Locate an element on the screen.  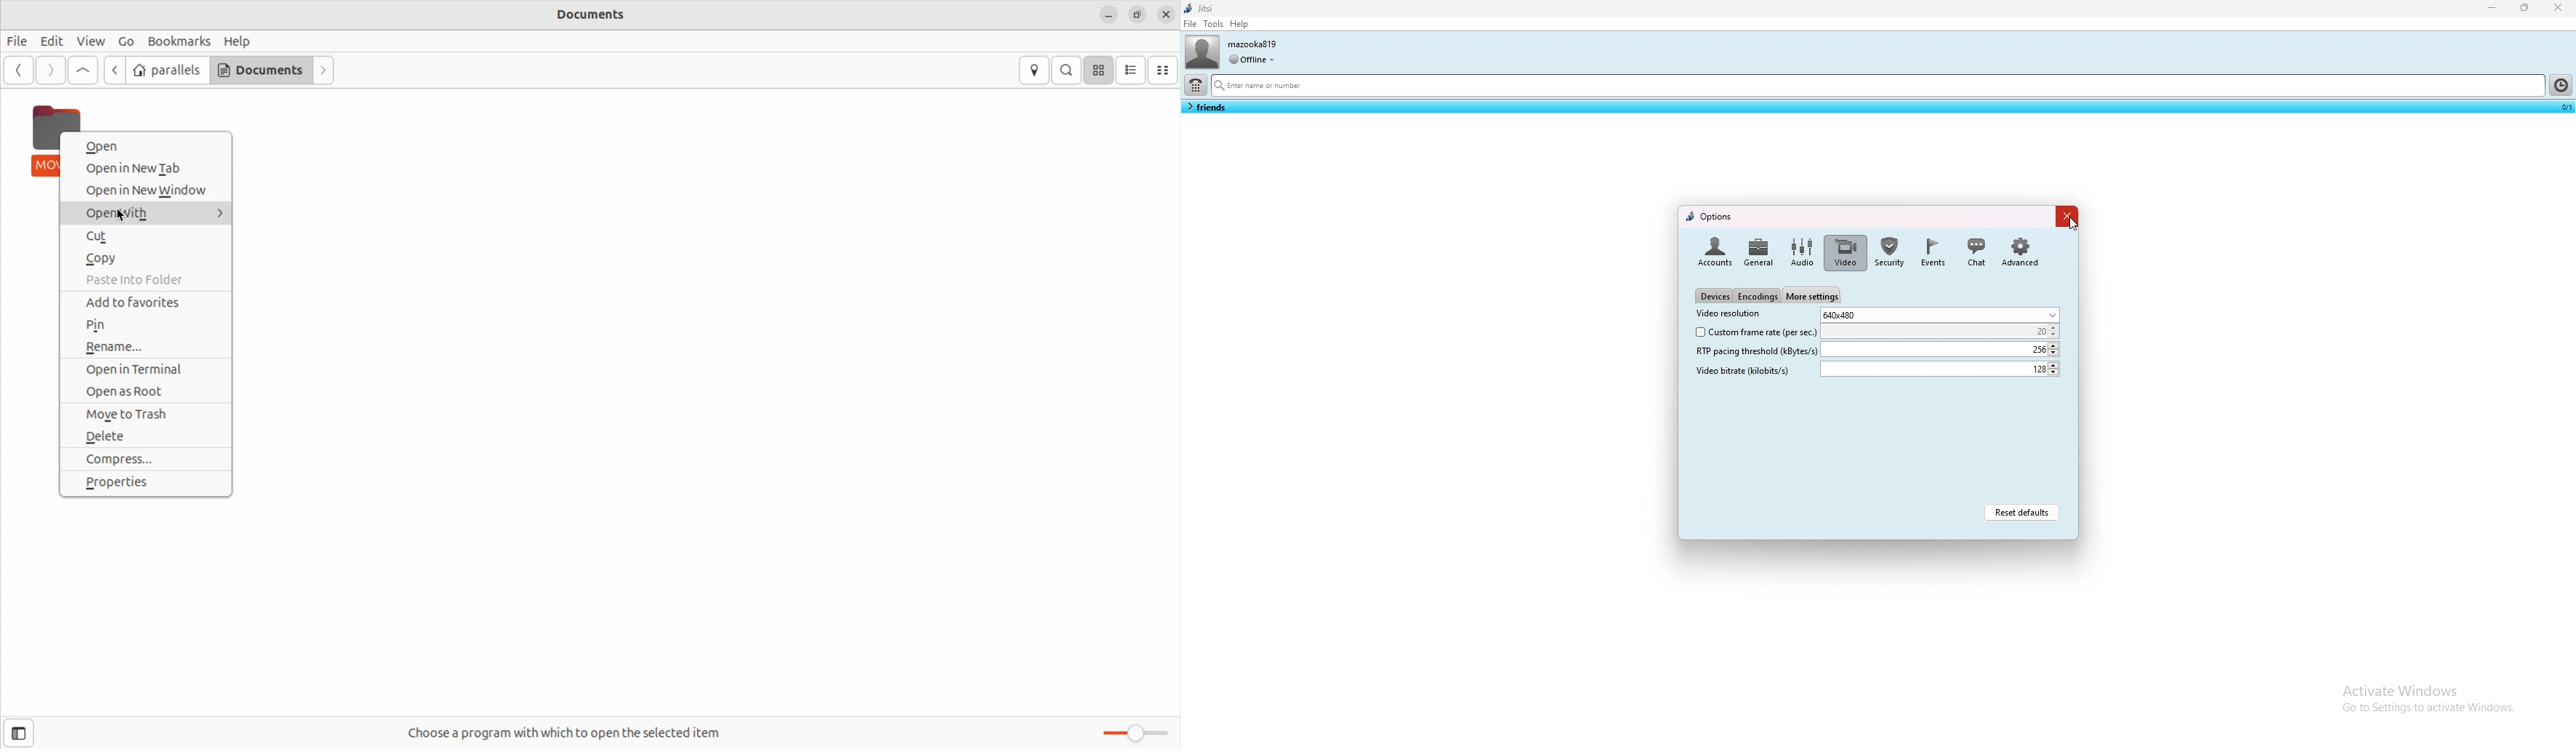
20 is located at coordinates (1941, 331).